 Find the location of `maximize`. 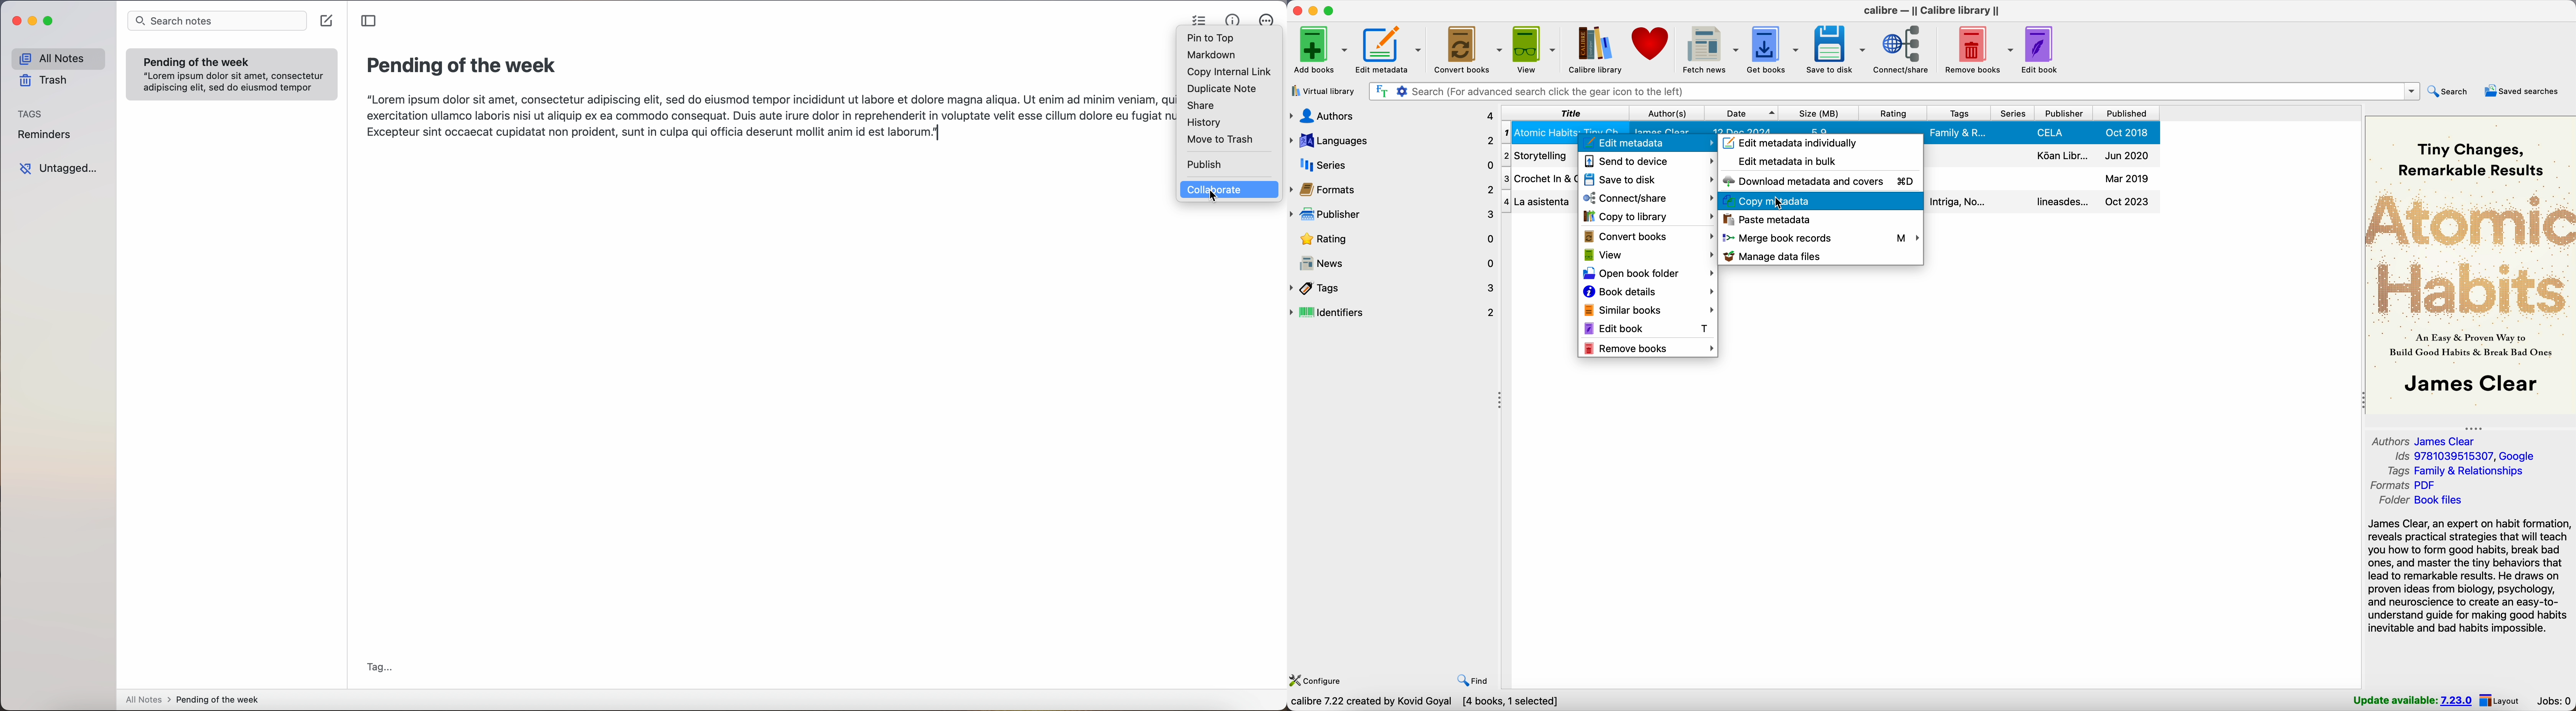

maximize is located at coordinates (1331, 10).